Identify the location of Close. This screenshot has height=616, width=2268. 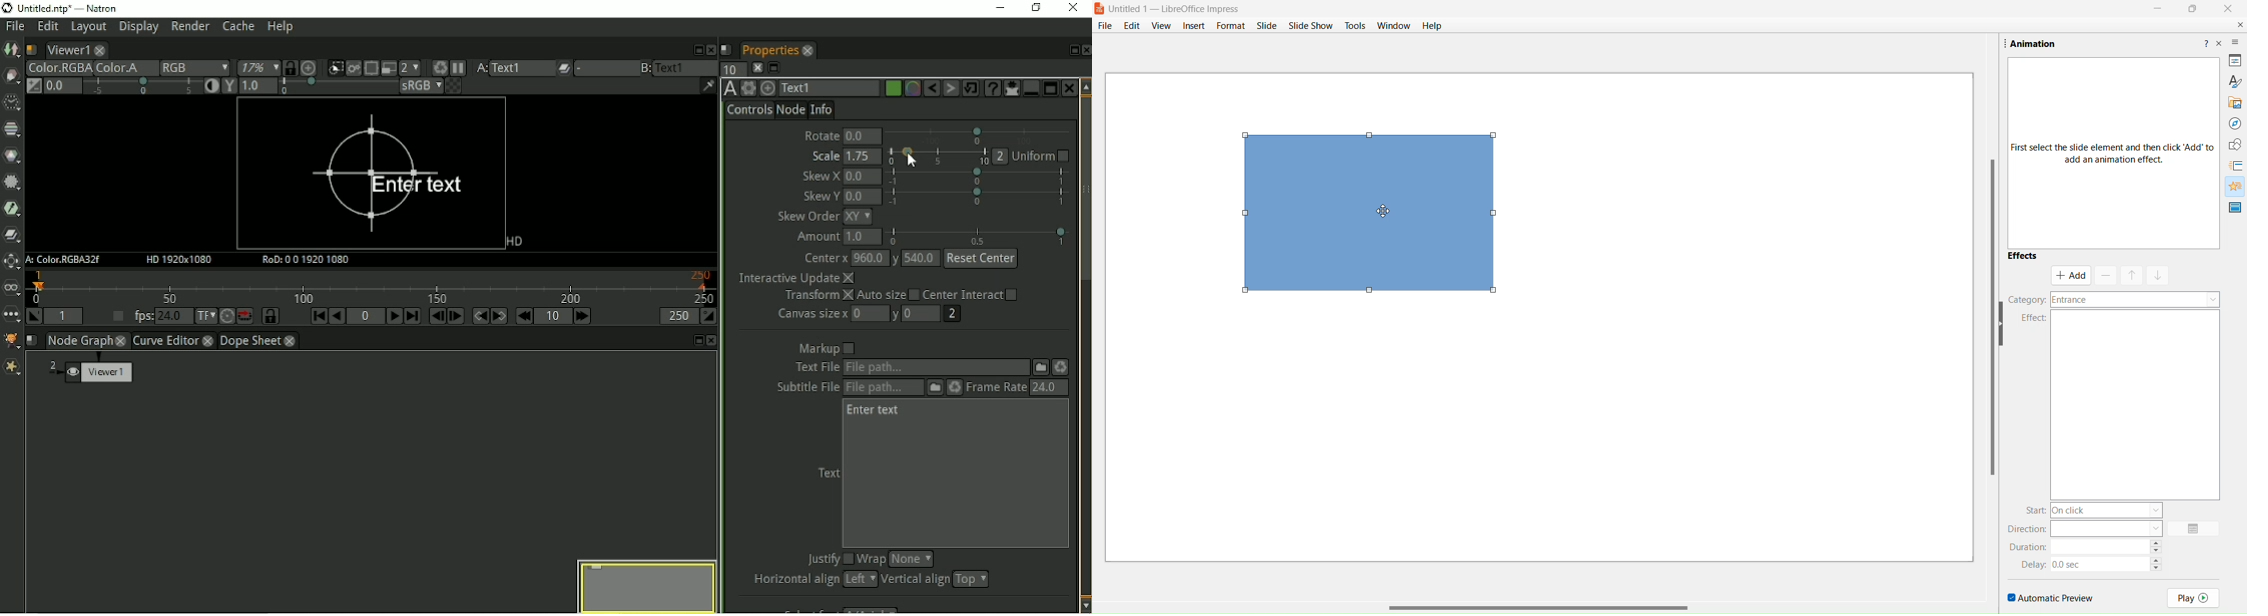
(2232, 11).